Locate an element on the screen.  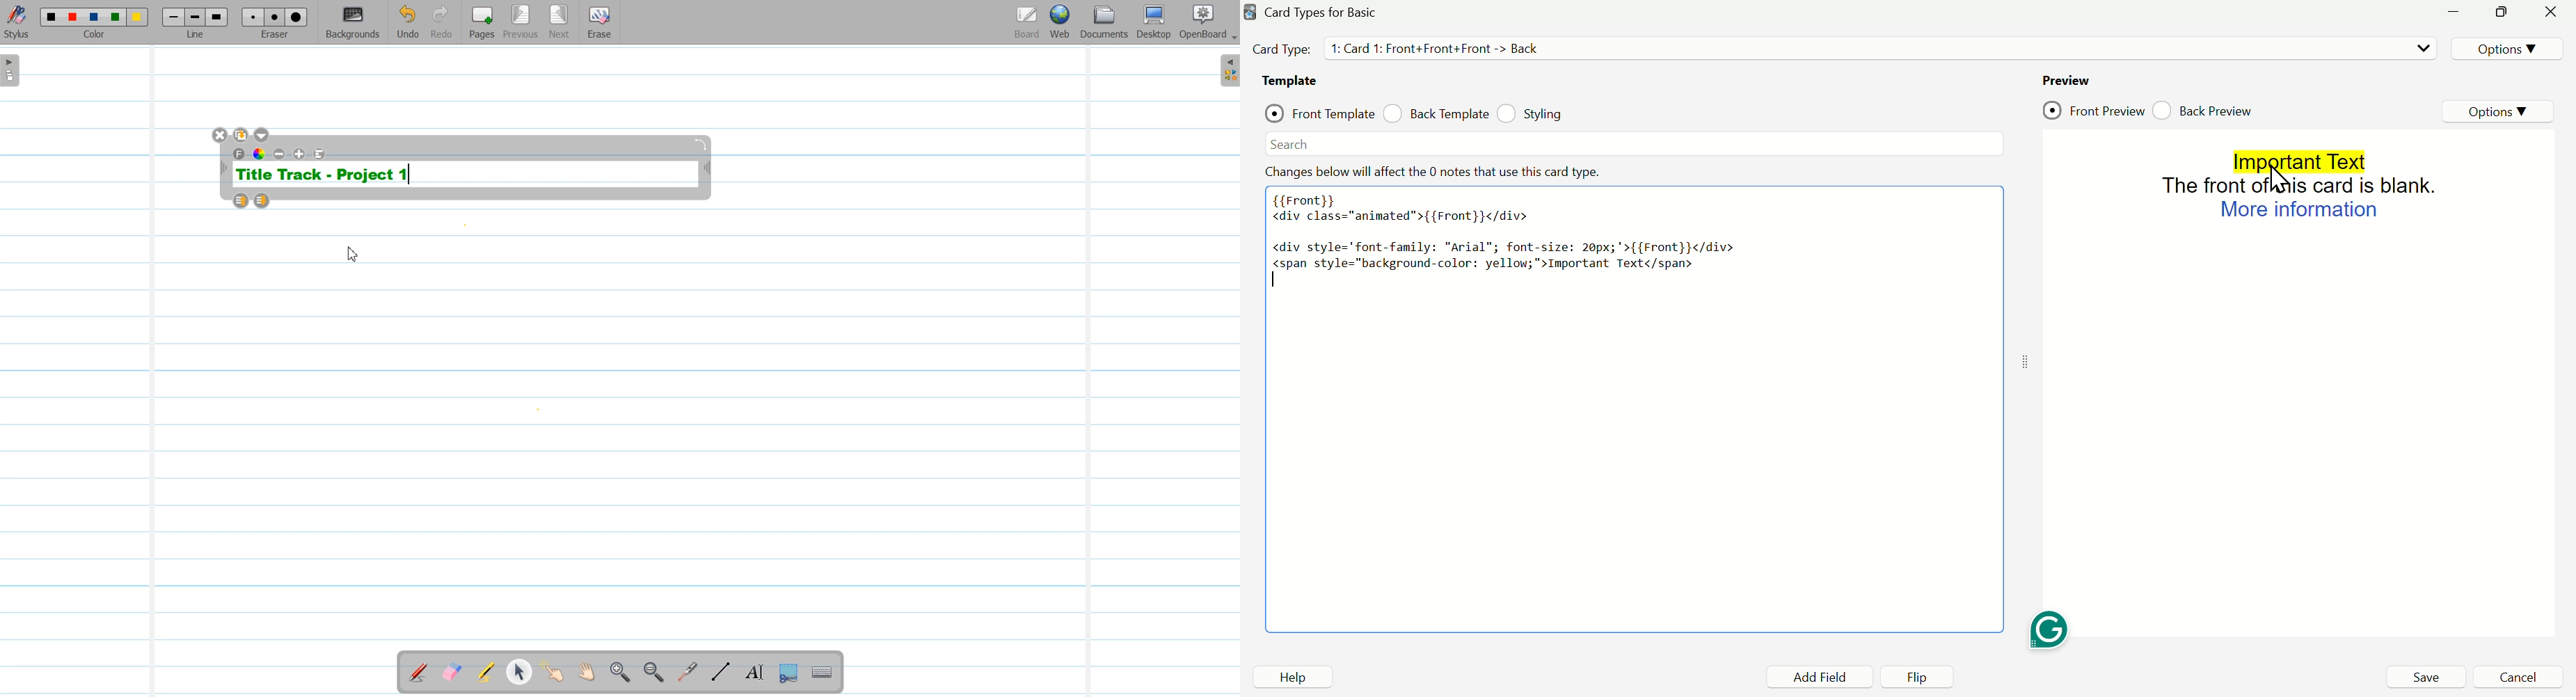
Important text (Highlighted) is located at coordinates (2298, 158).